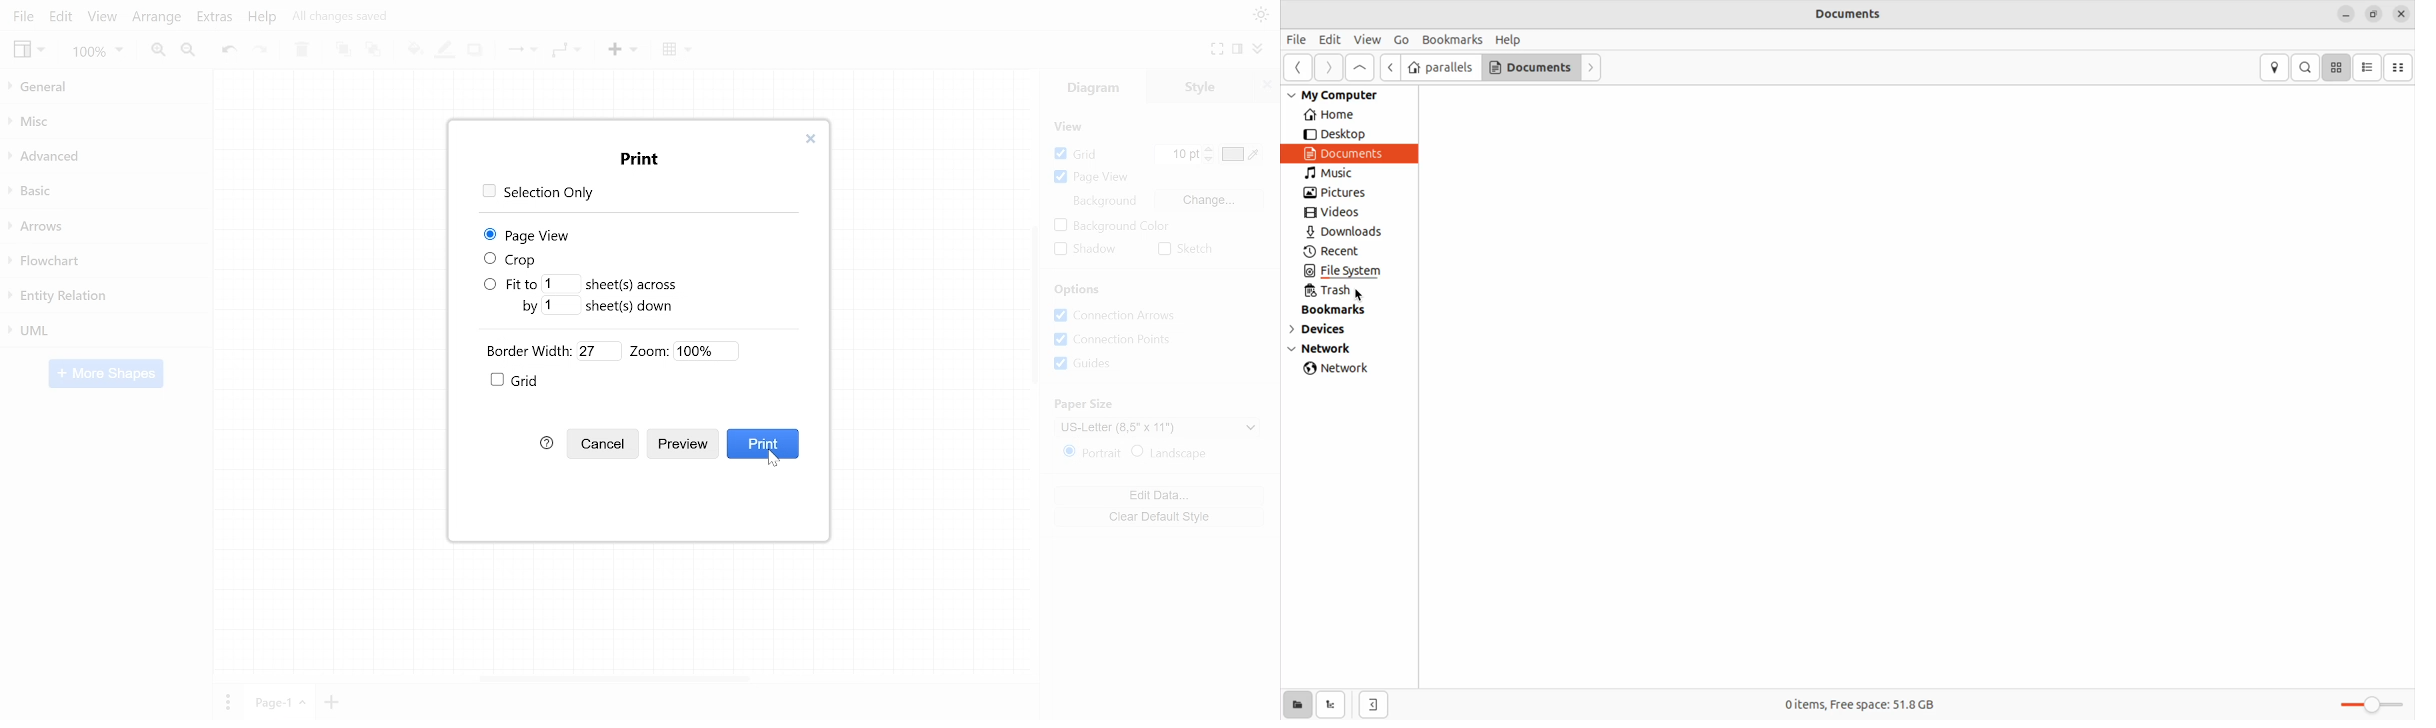  Describe the element at coordinates (615, 681) in the screenshot. I see `Horizontal scrollbar` at that location.